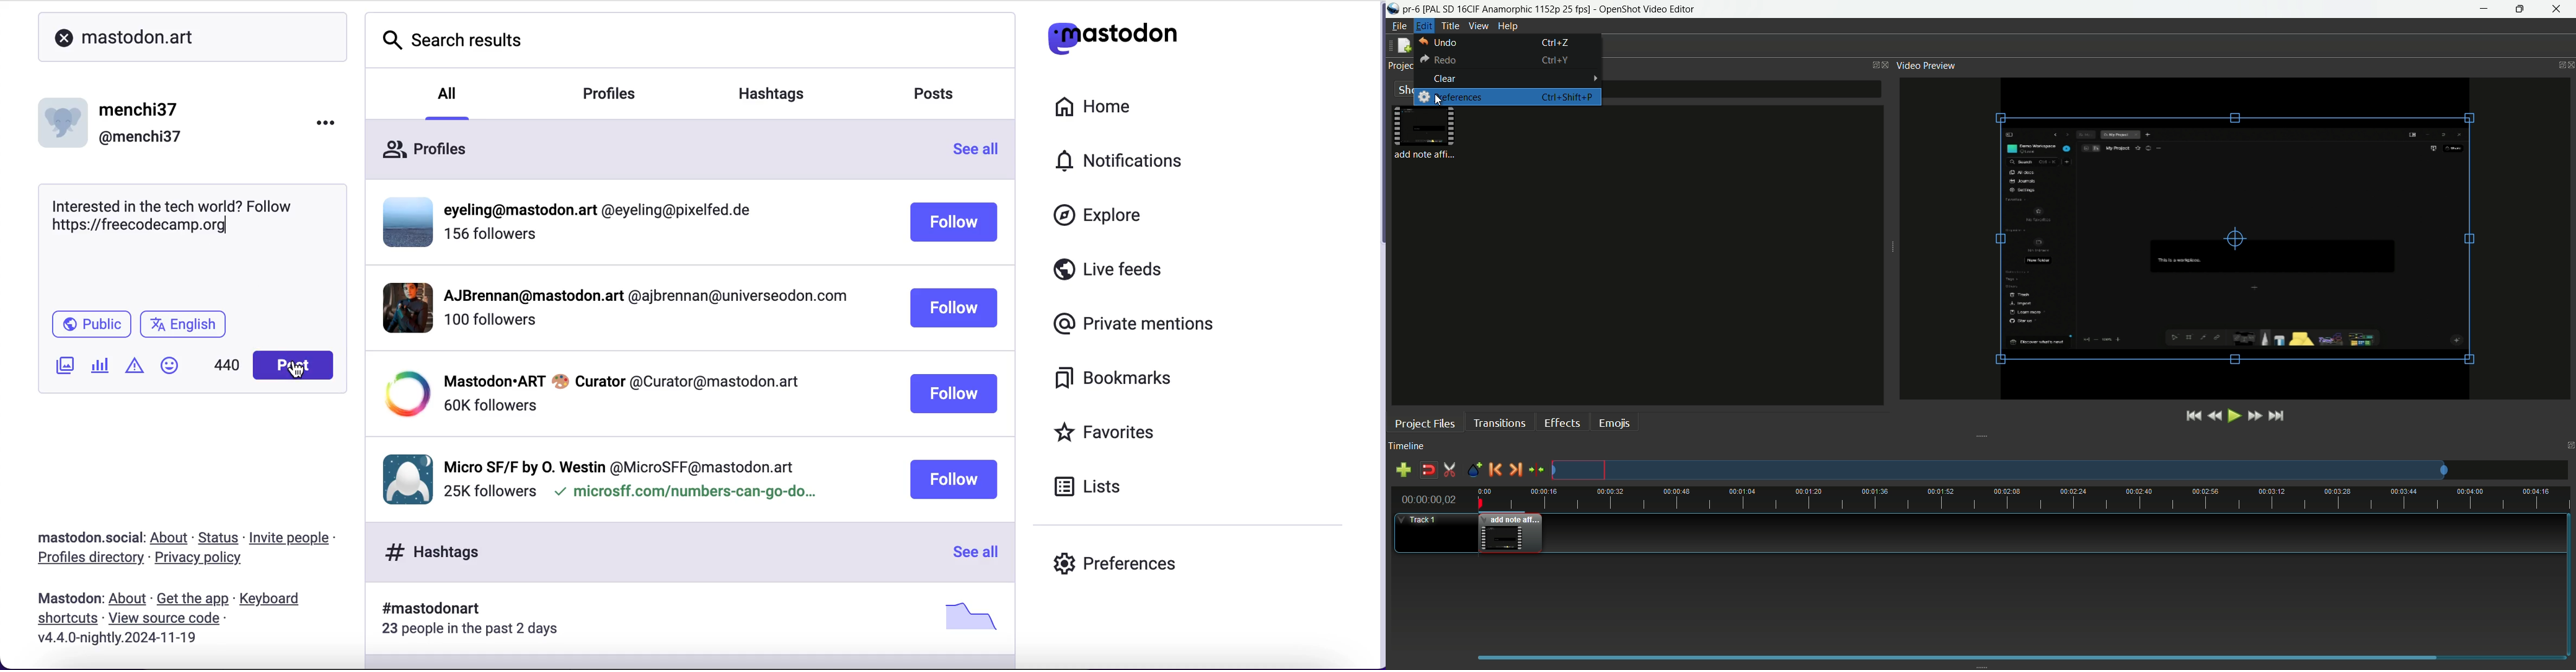 Image resolution: width=2576 pixels, height=672 pixels. I want to click on app name, so click(1649, 10).